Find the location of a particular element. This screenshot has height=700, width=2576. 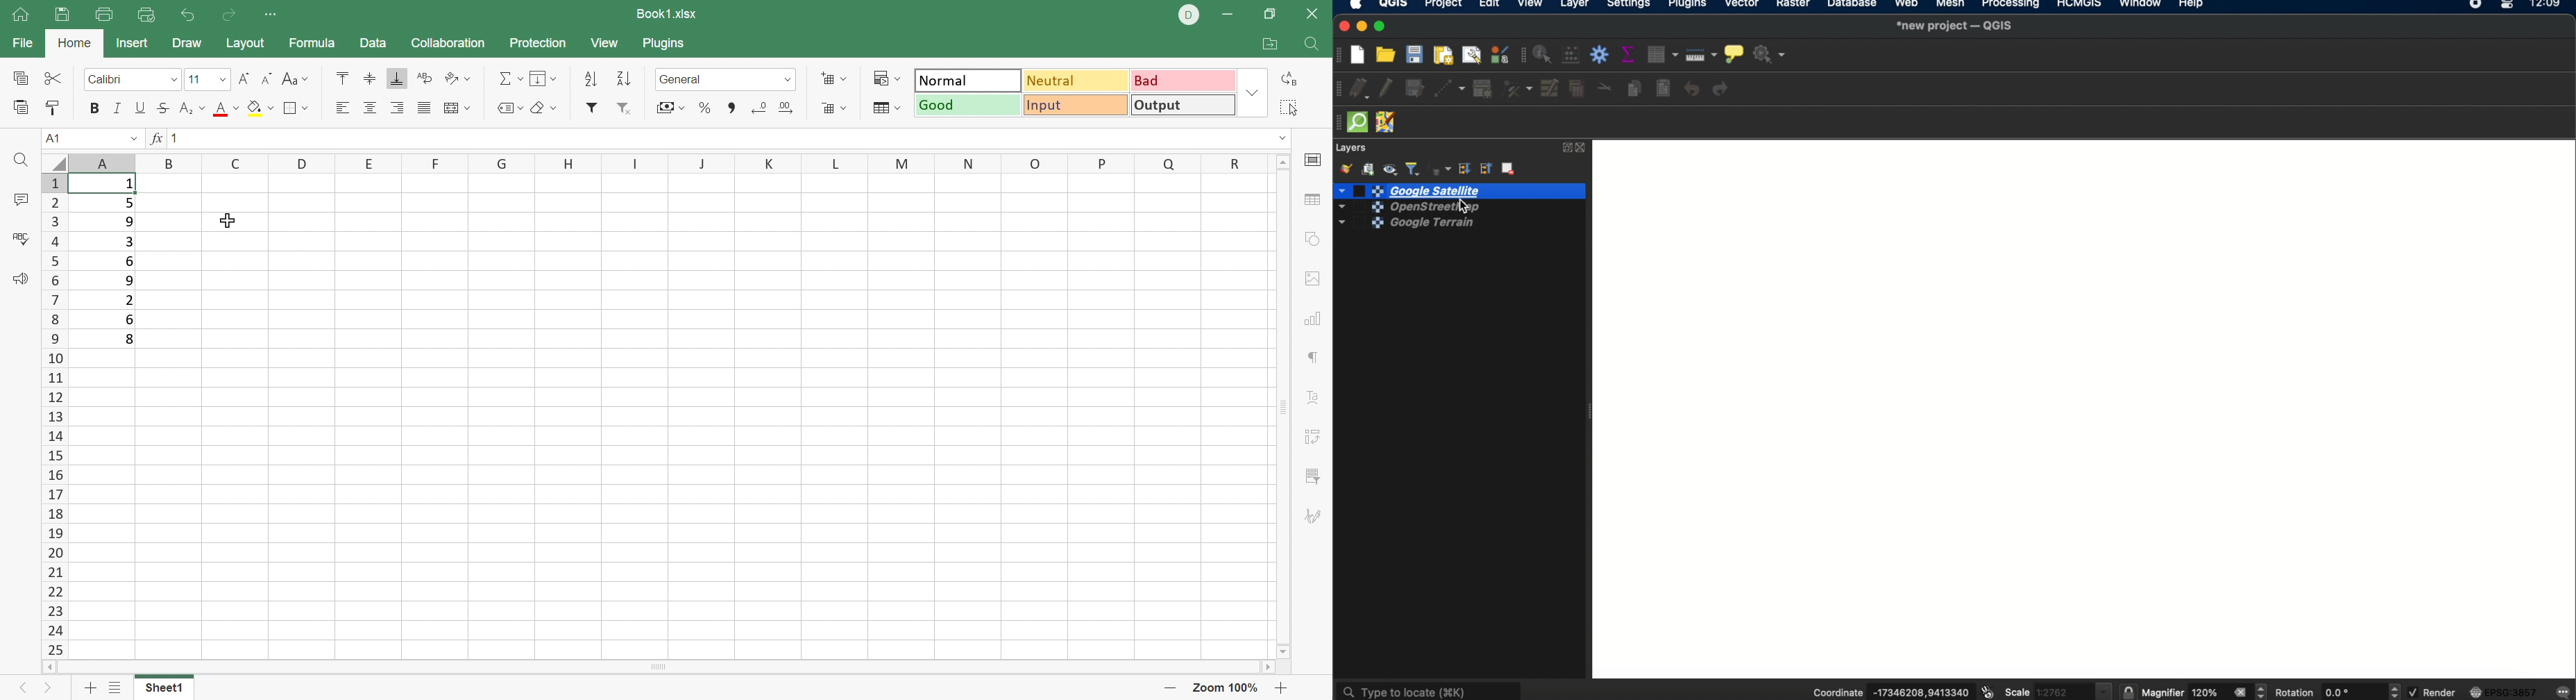

Cursor is located at coordinates (231, 219).